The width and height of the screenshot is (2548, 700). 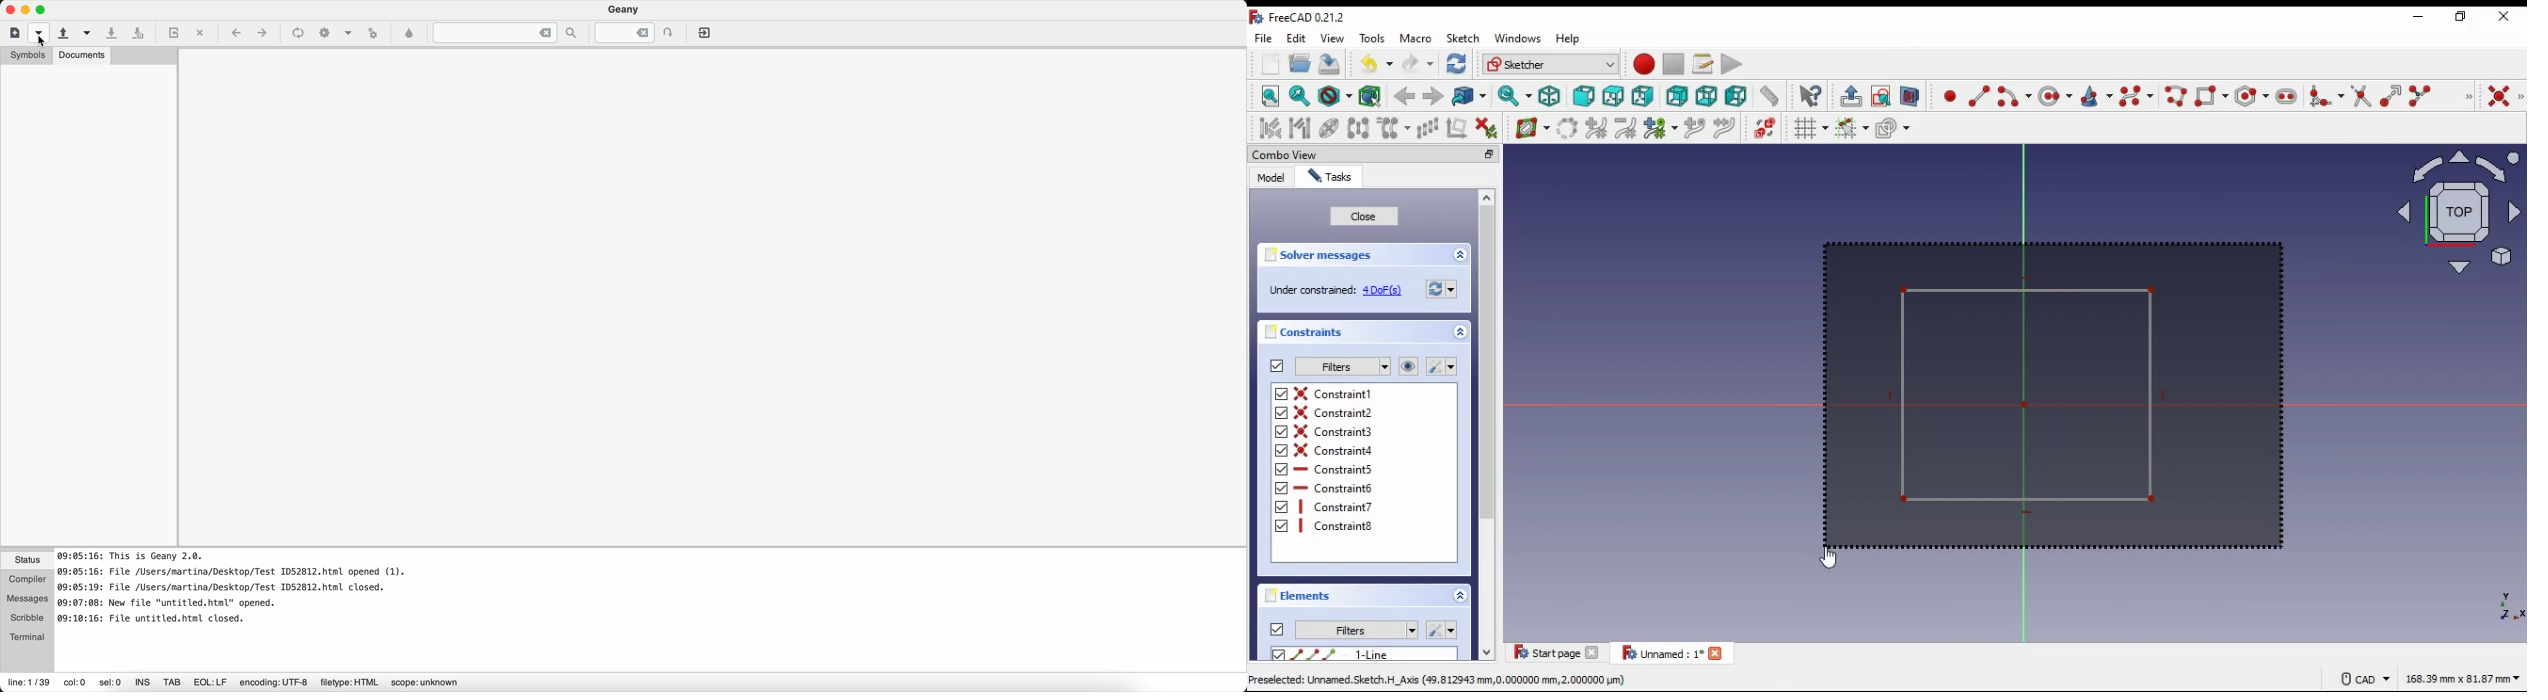 I want to click on forward, so click(x=1433, y=97).